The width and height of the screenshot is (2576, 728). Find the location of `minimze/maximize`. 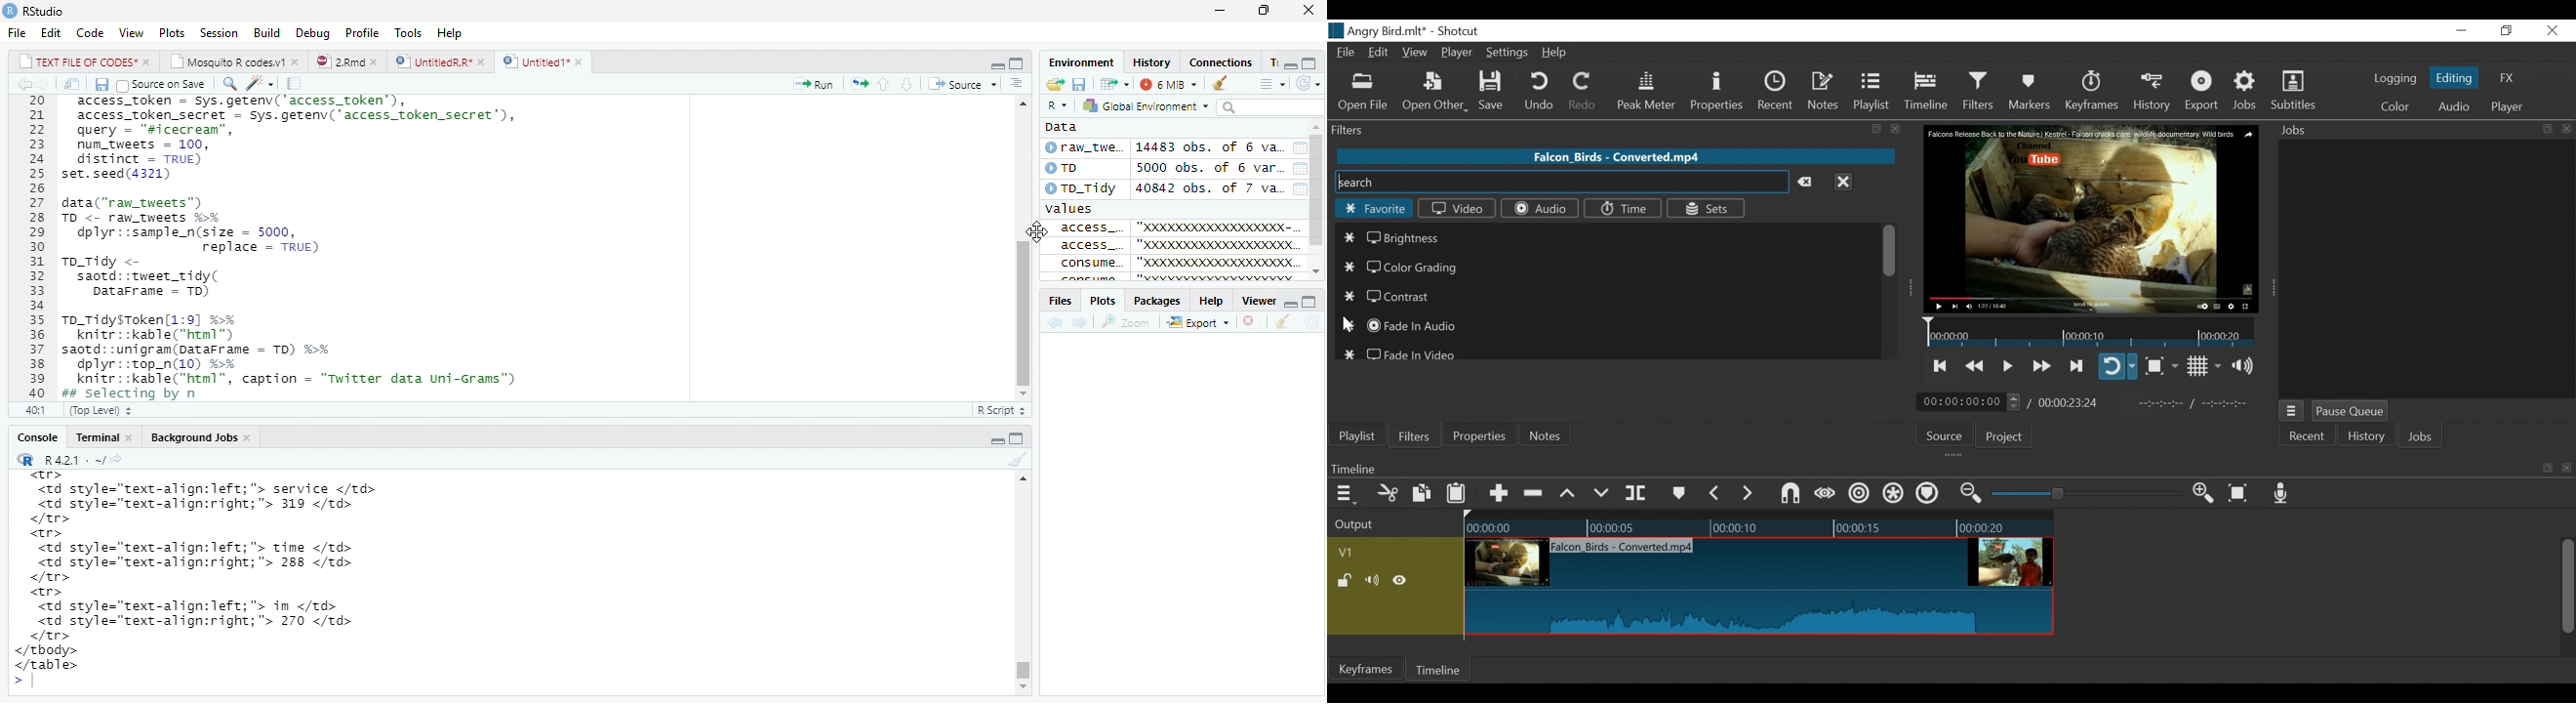

minimze/maximize is located at coordinates (995, 62).